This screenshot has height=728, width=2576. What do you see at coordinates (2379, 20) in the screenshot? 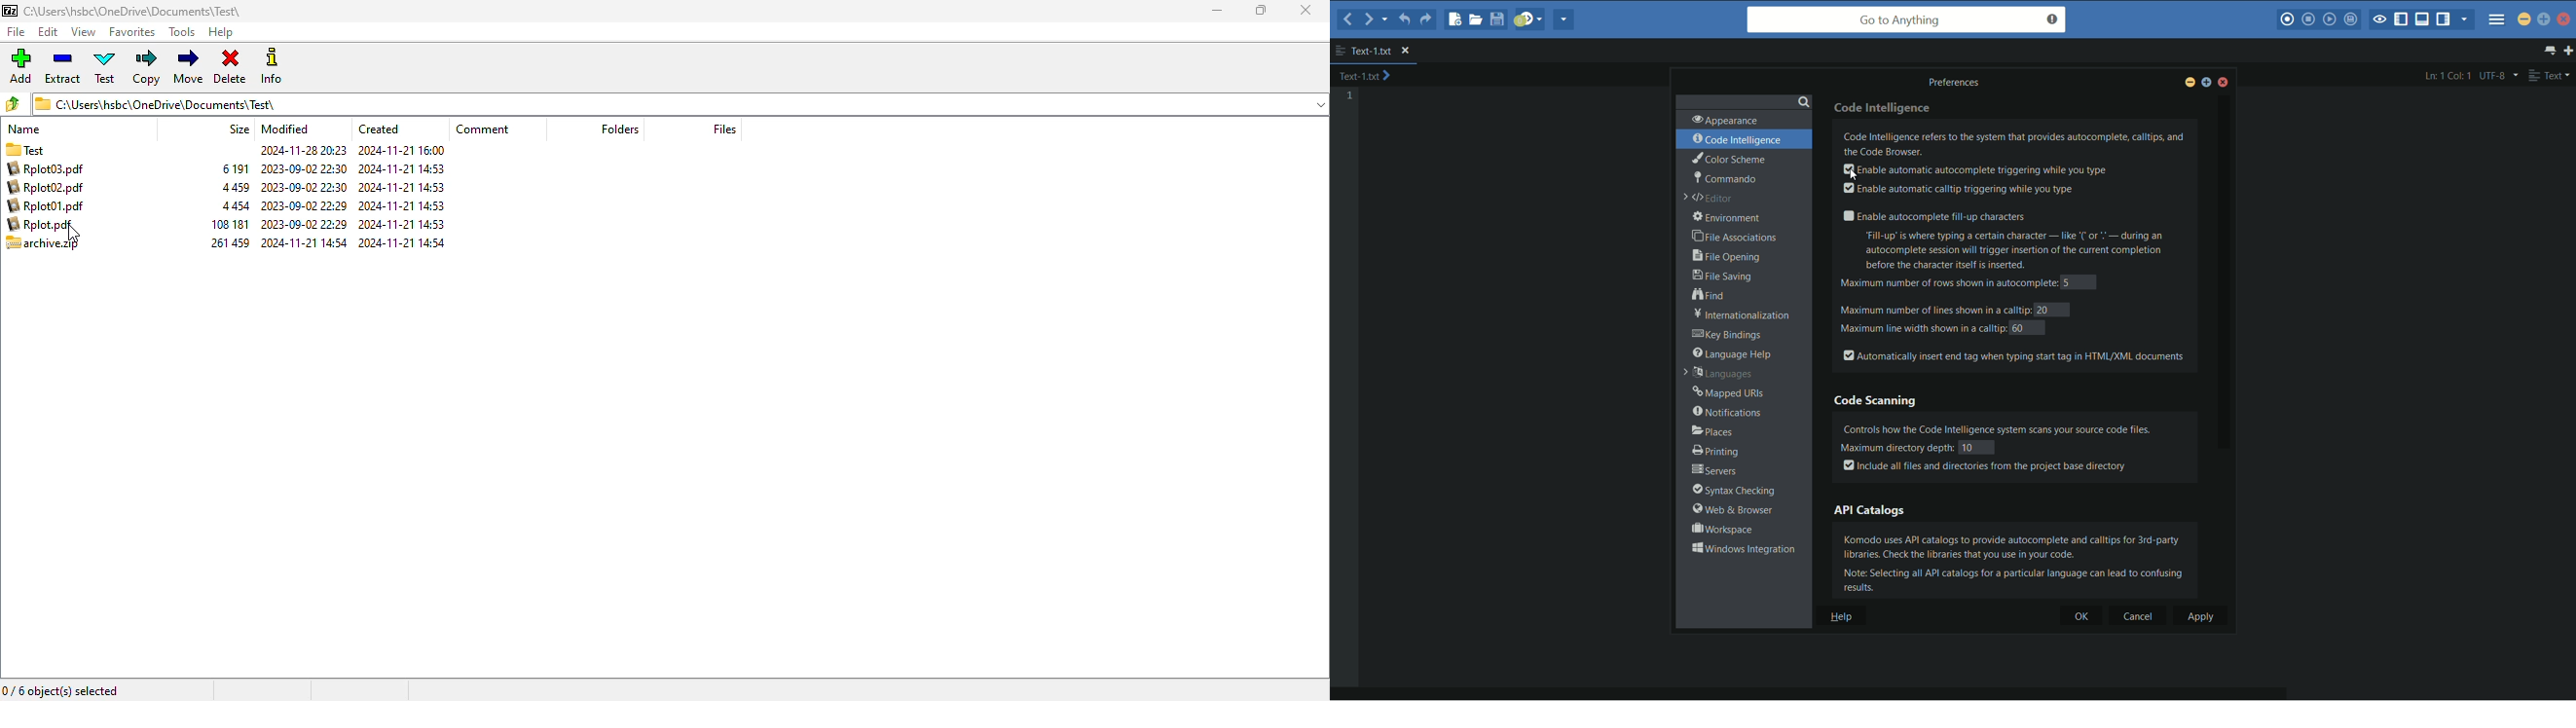
I see `toggle focus mode` at bounding box center [2379, 20].